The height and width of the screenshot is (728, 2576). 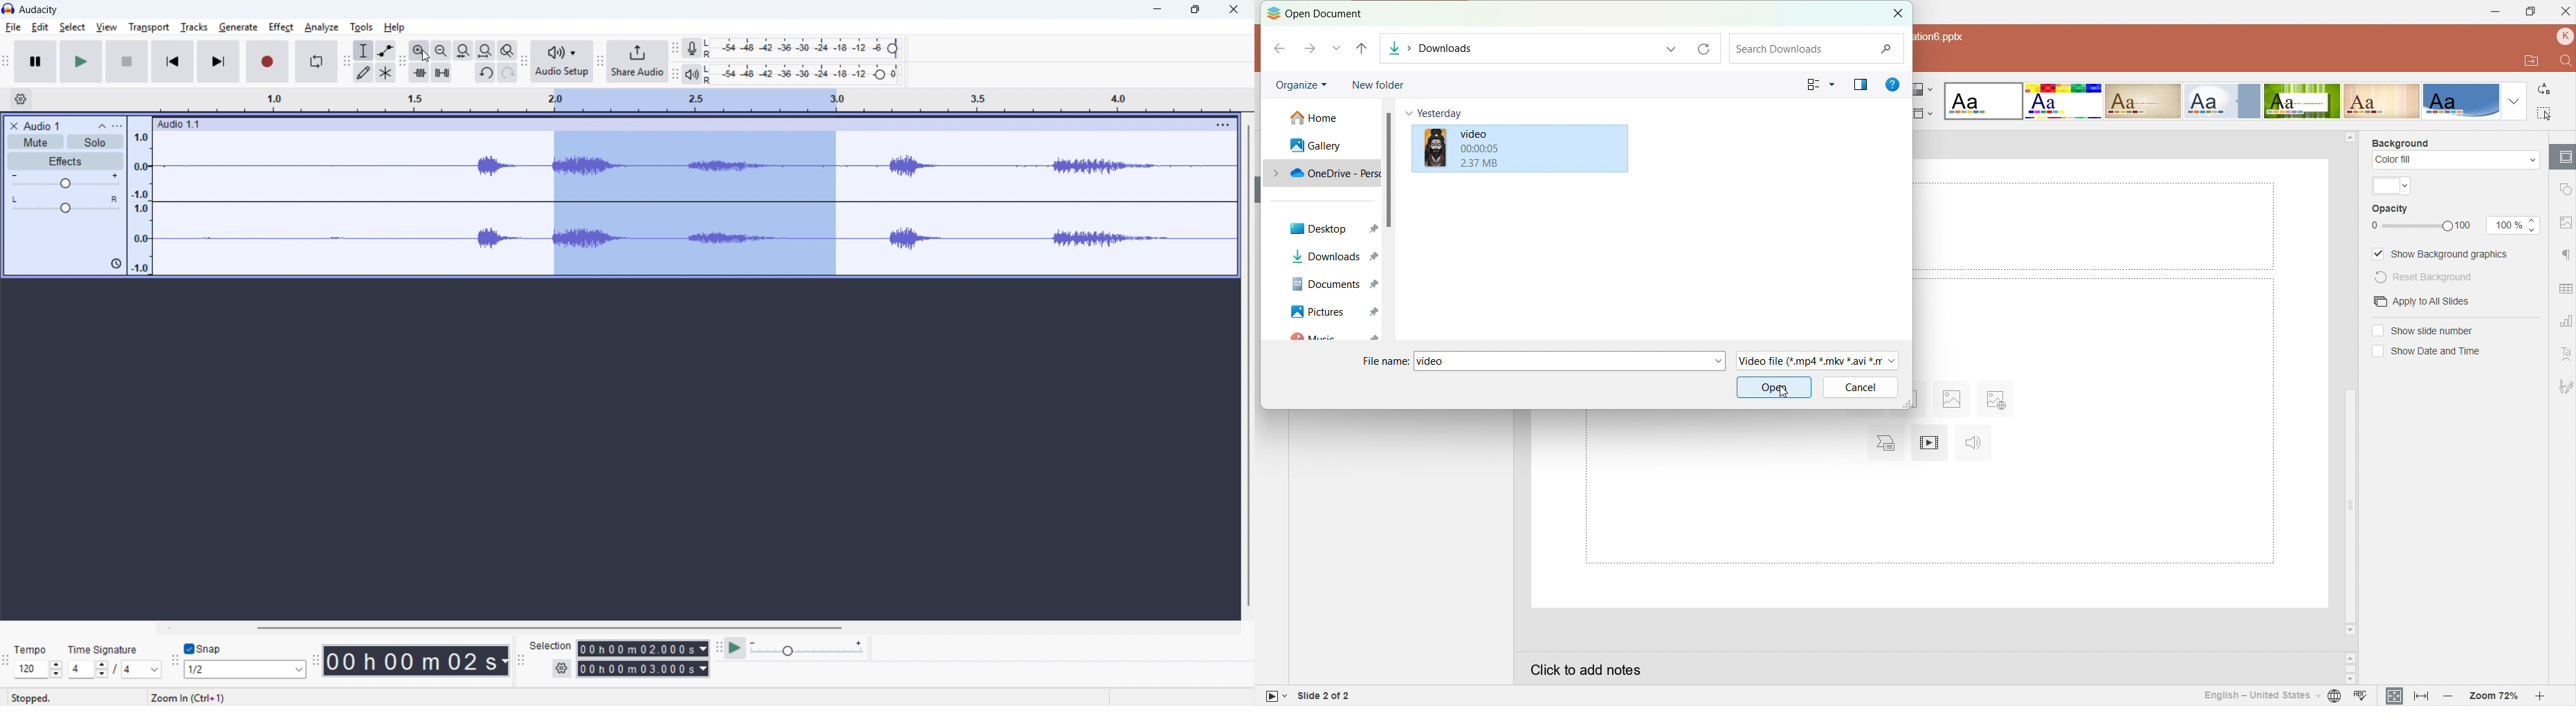 What do you see at coordinates (1309, 145) in the screenshot?
I see `Gallery` at bounding box center [1309, 145].